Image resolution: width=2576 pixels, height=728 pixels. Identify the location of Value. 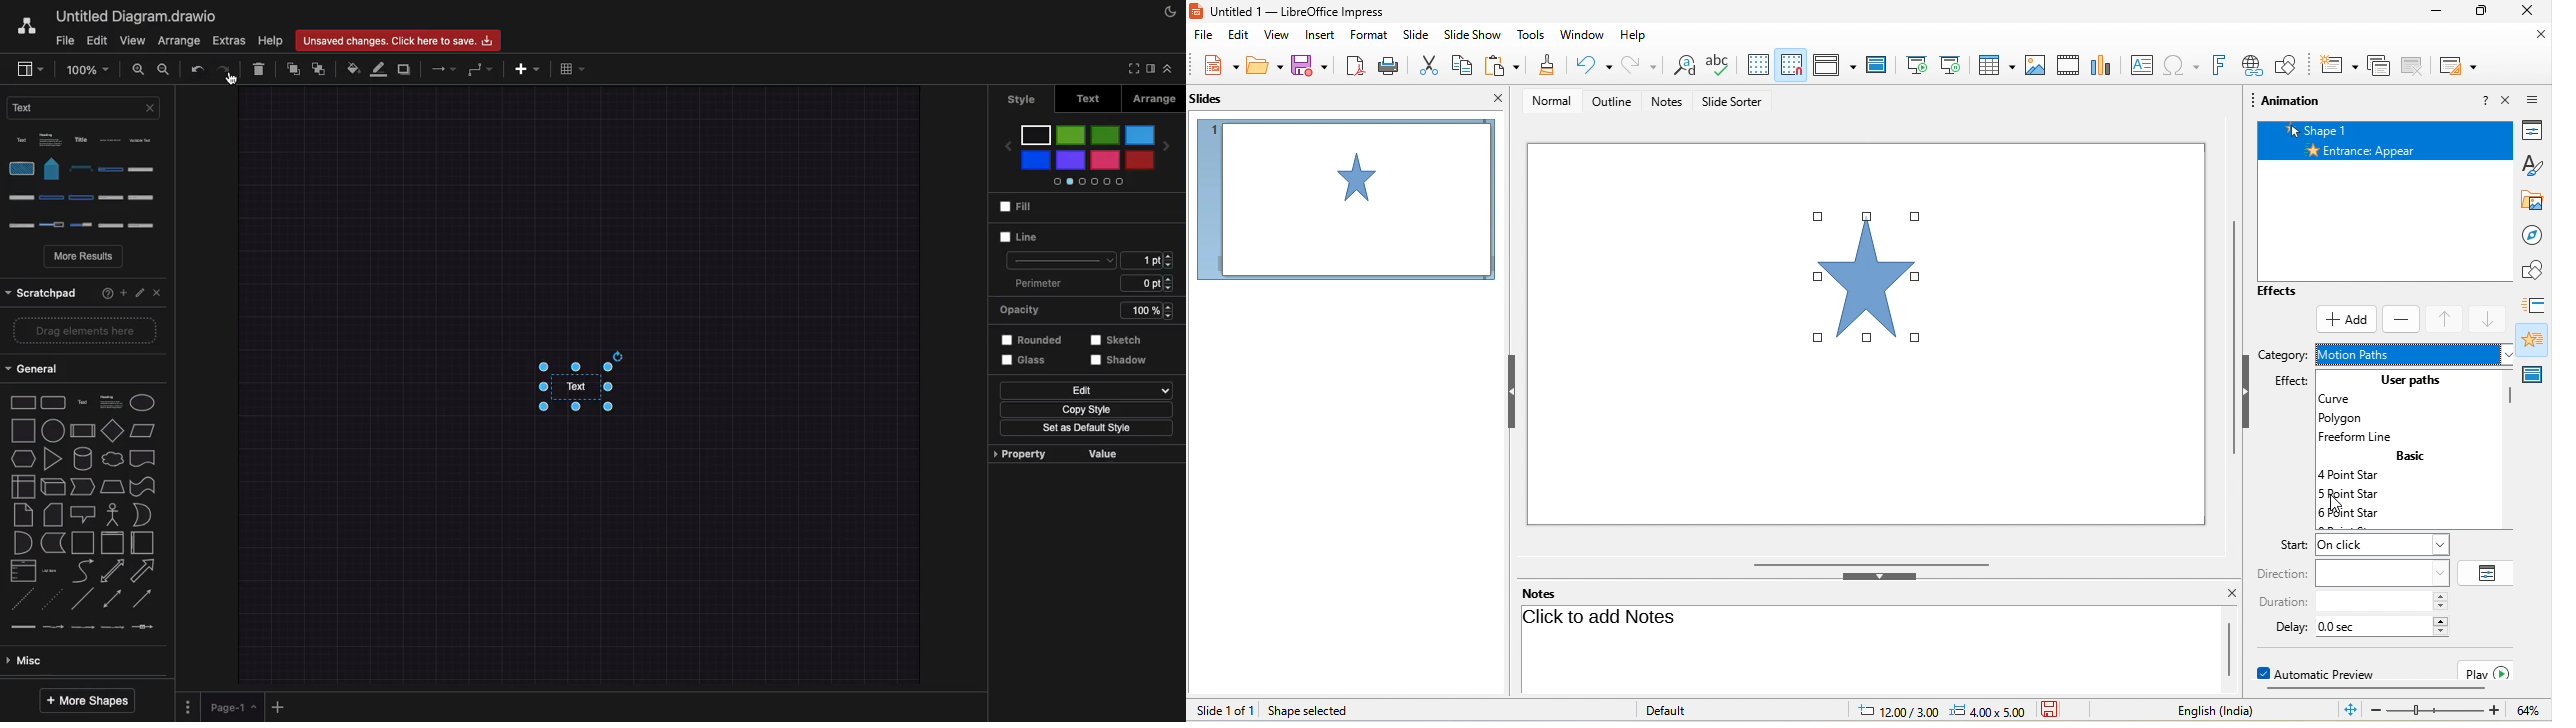
(1100, 454).